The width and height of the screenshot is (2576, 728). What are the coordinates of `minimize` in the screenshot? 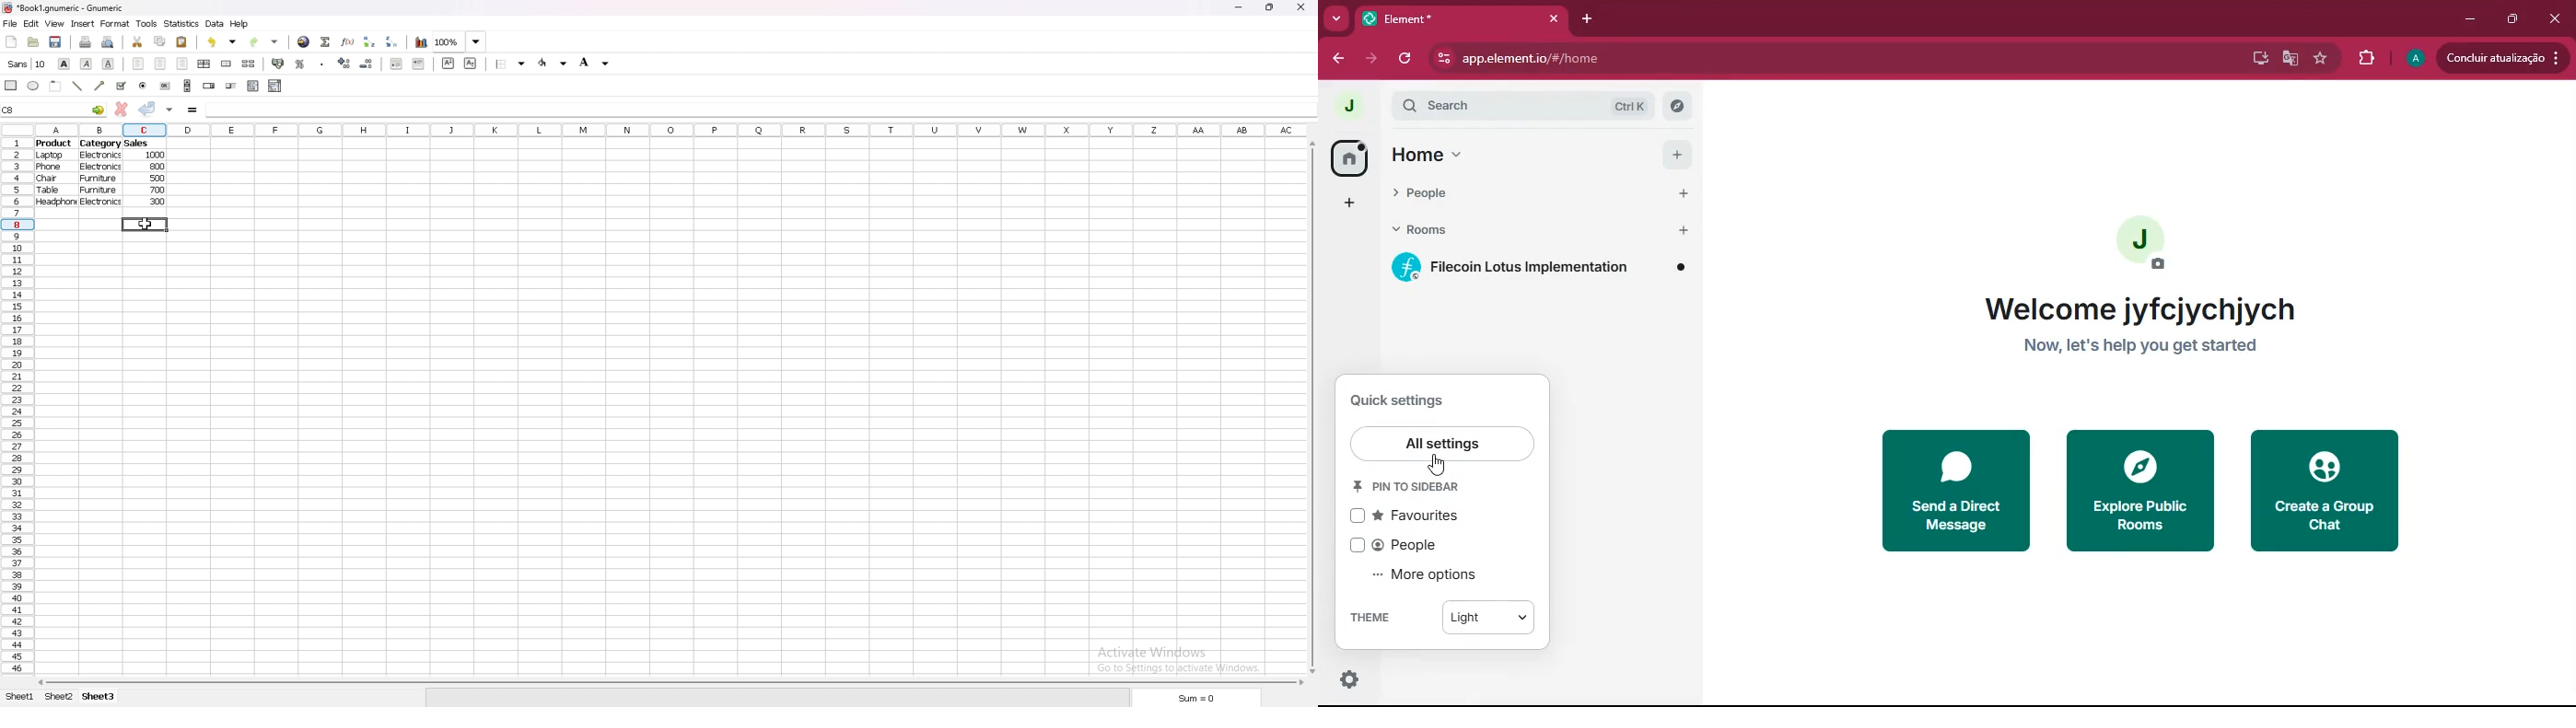 It's located at (1240, 8).